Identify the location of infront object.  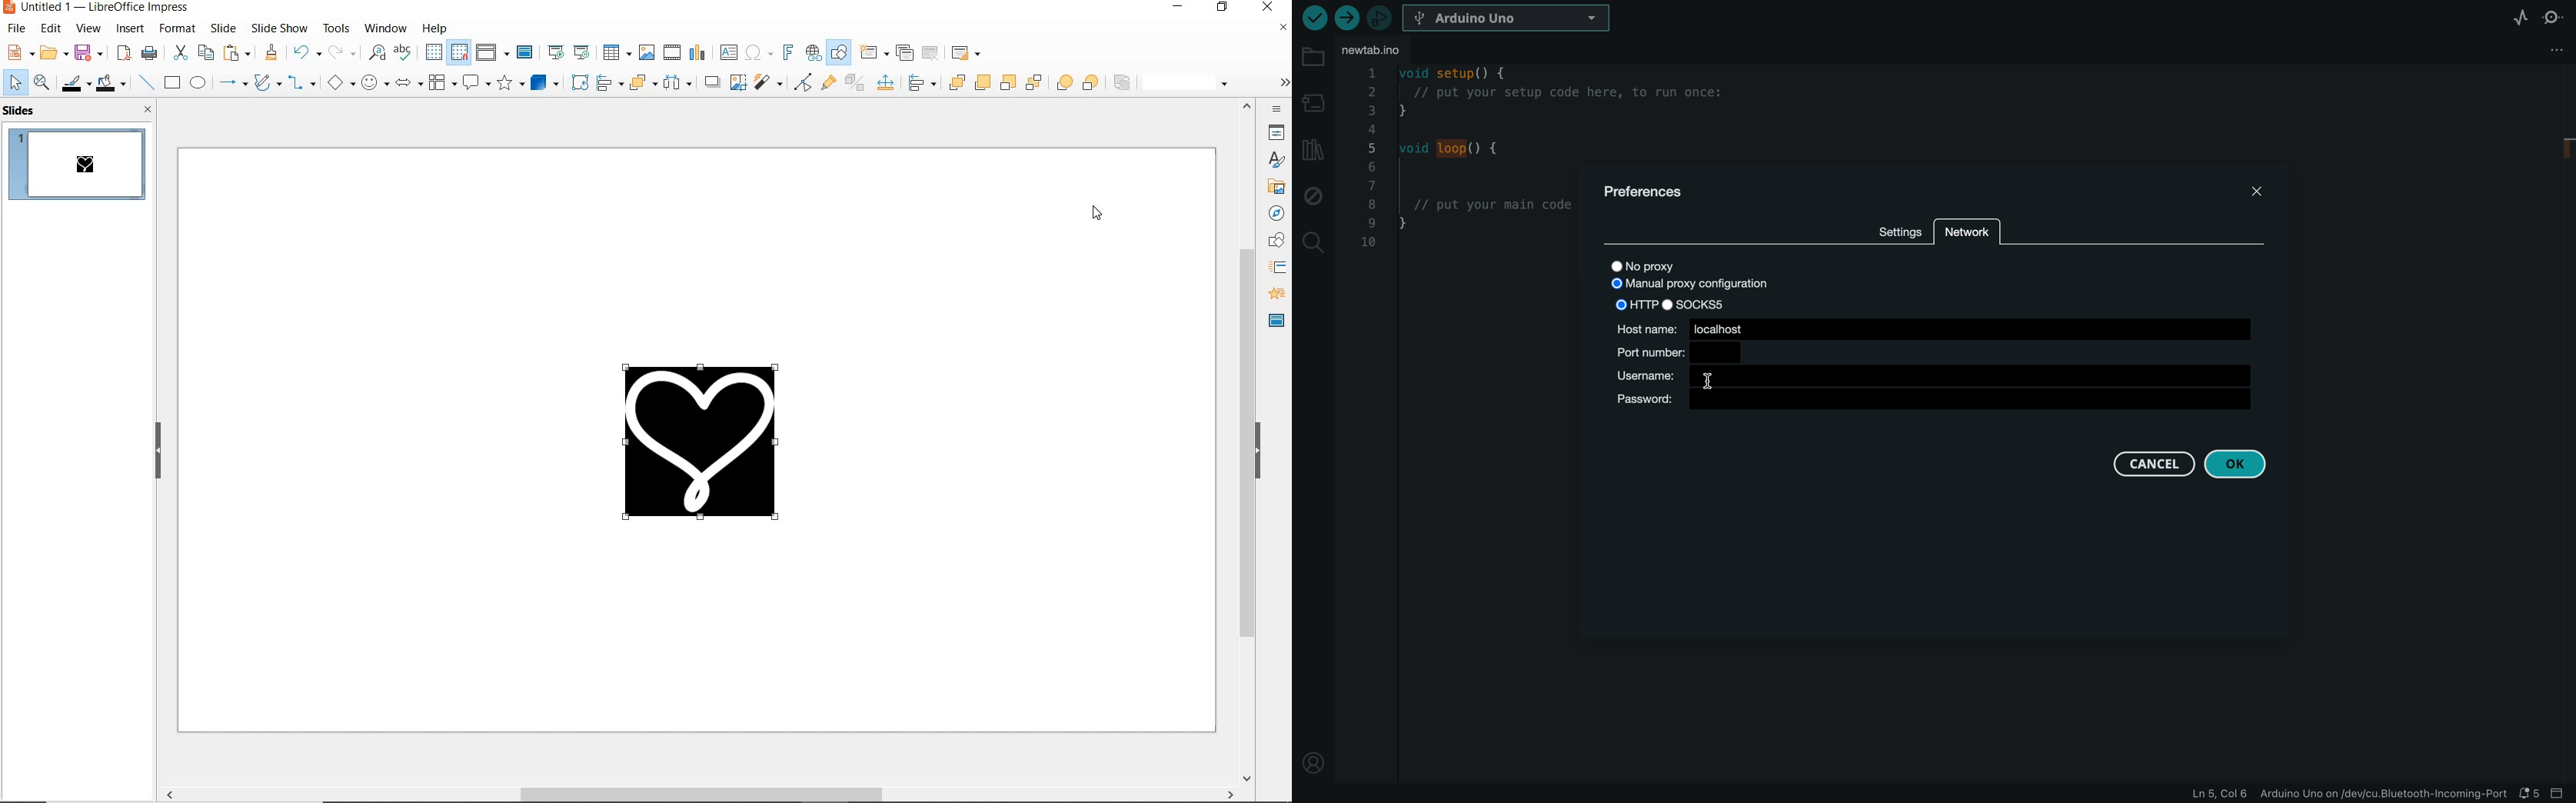
(1064, 85).